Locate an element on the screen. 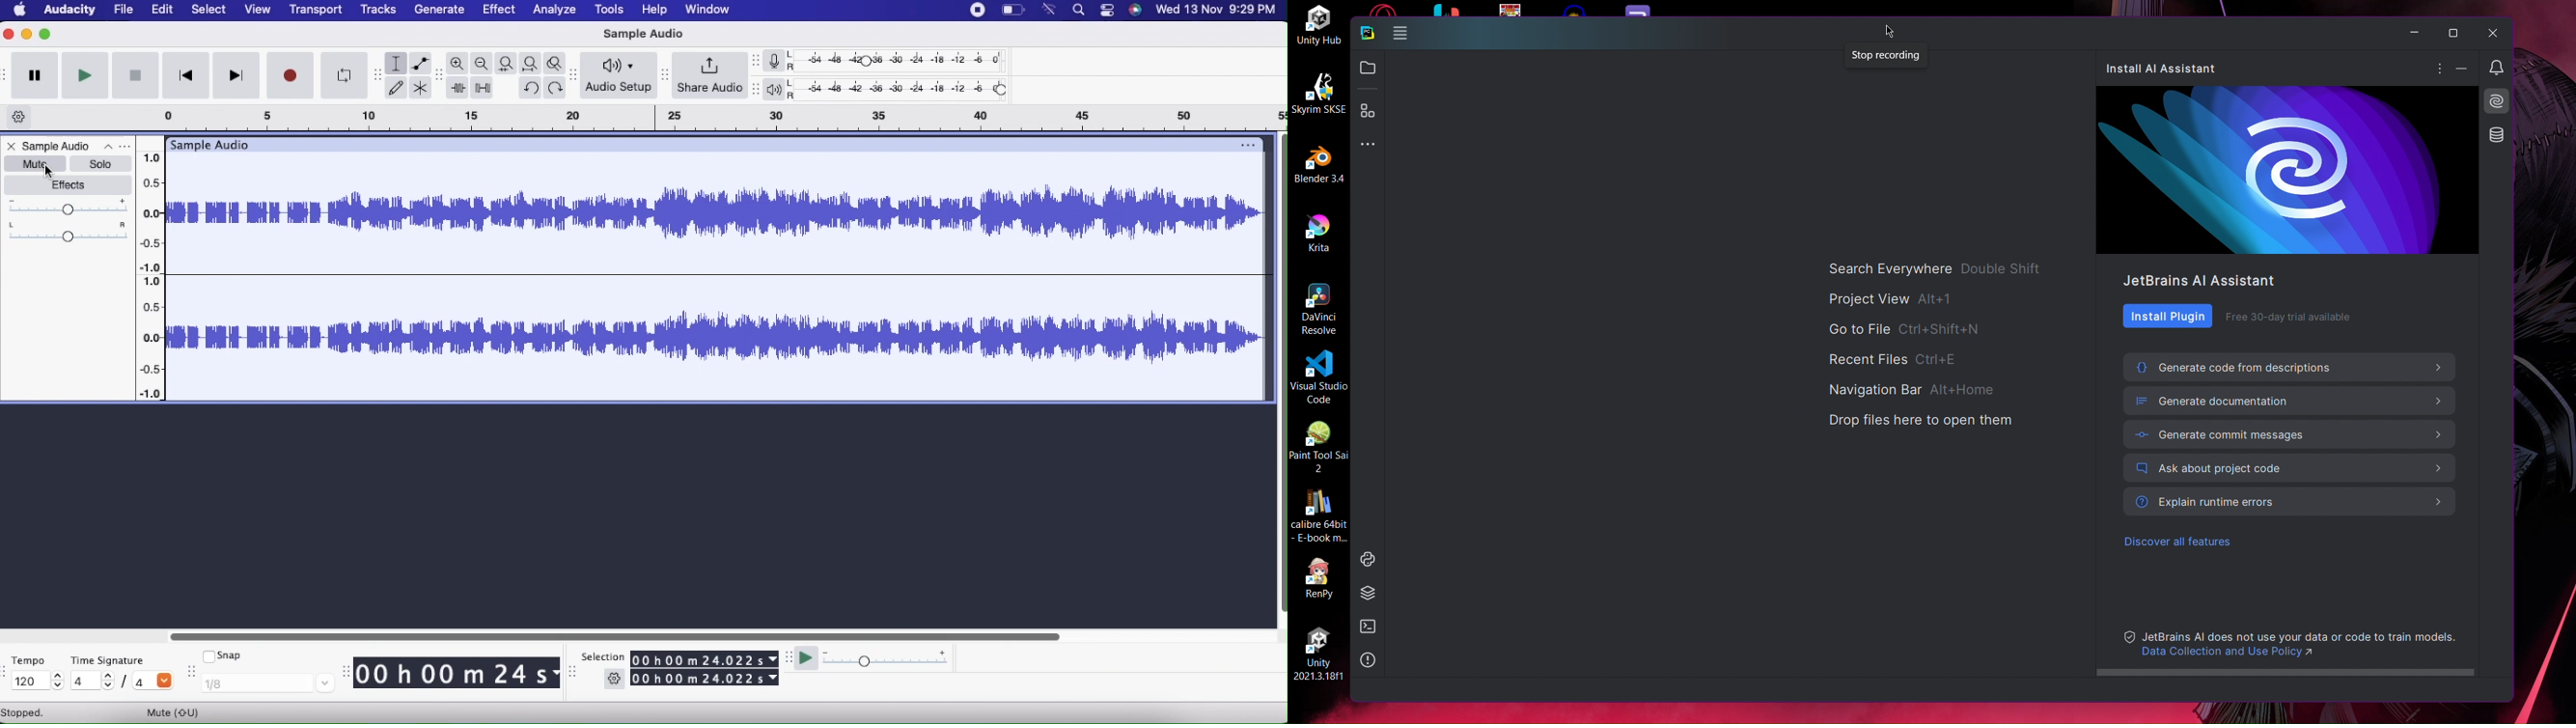 The image size is (2576, 728). Adjust is located at coordinates (574, 72).